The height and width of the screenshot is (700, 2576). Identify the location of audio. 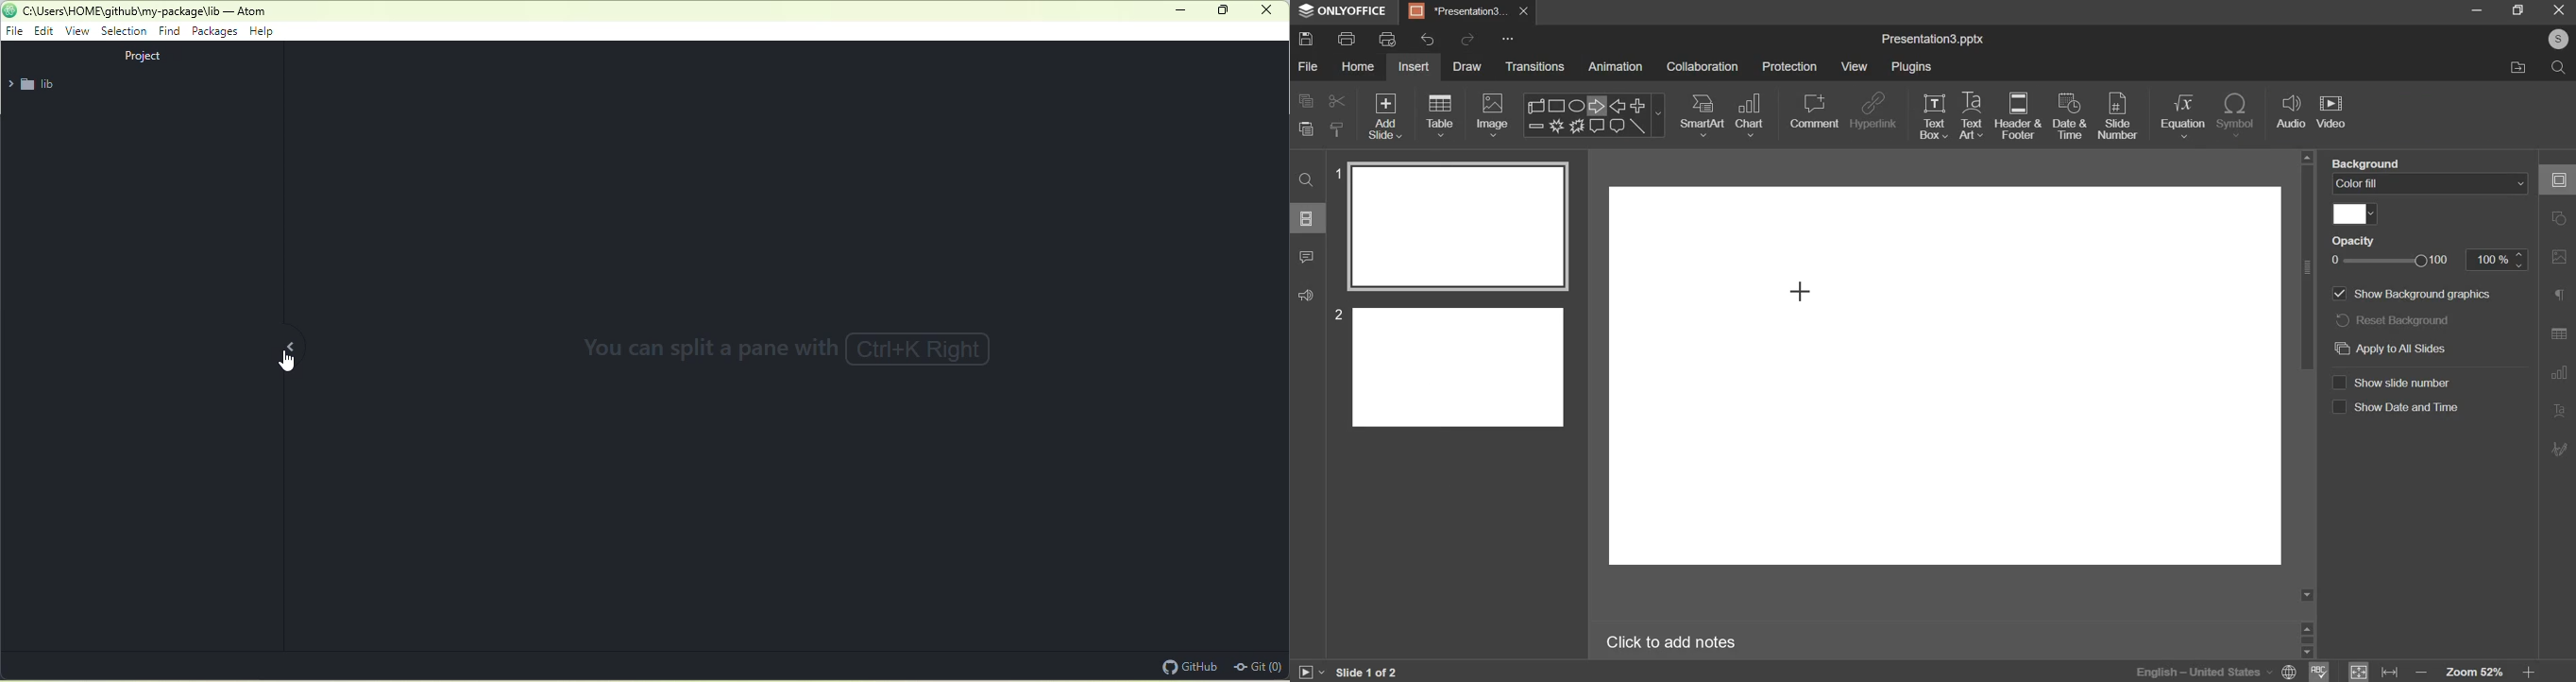
(2292, 112).